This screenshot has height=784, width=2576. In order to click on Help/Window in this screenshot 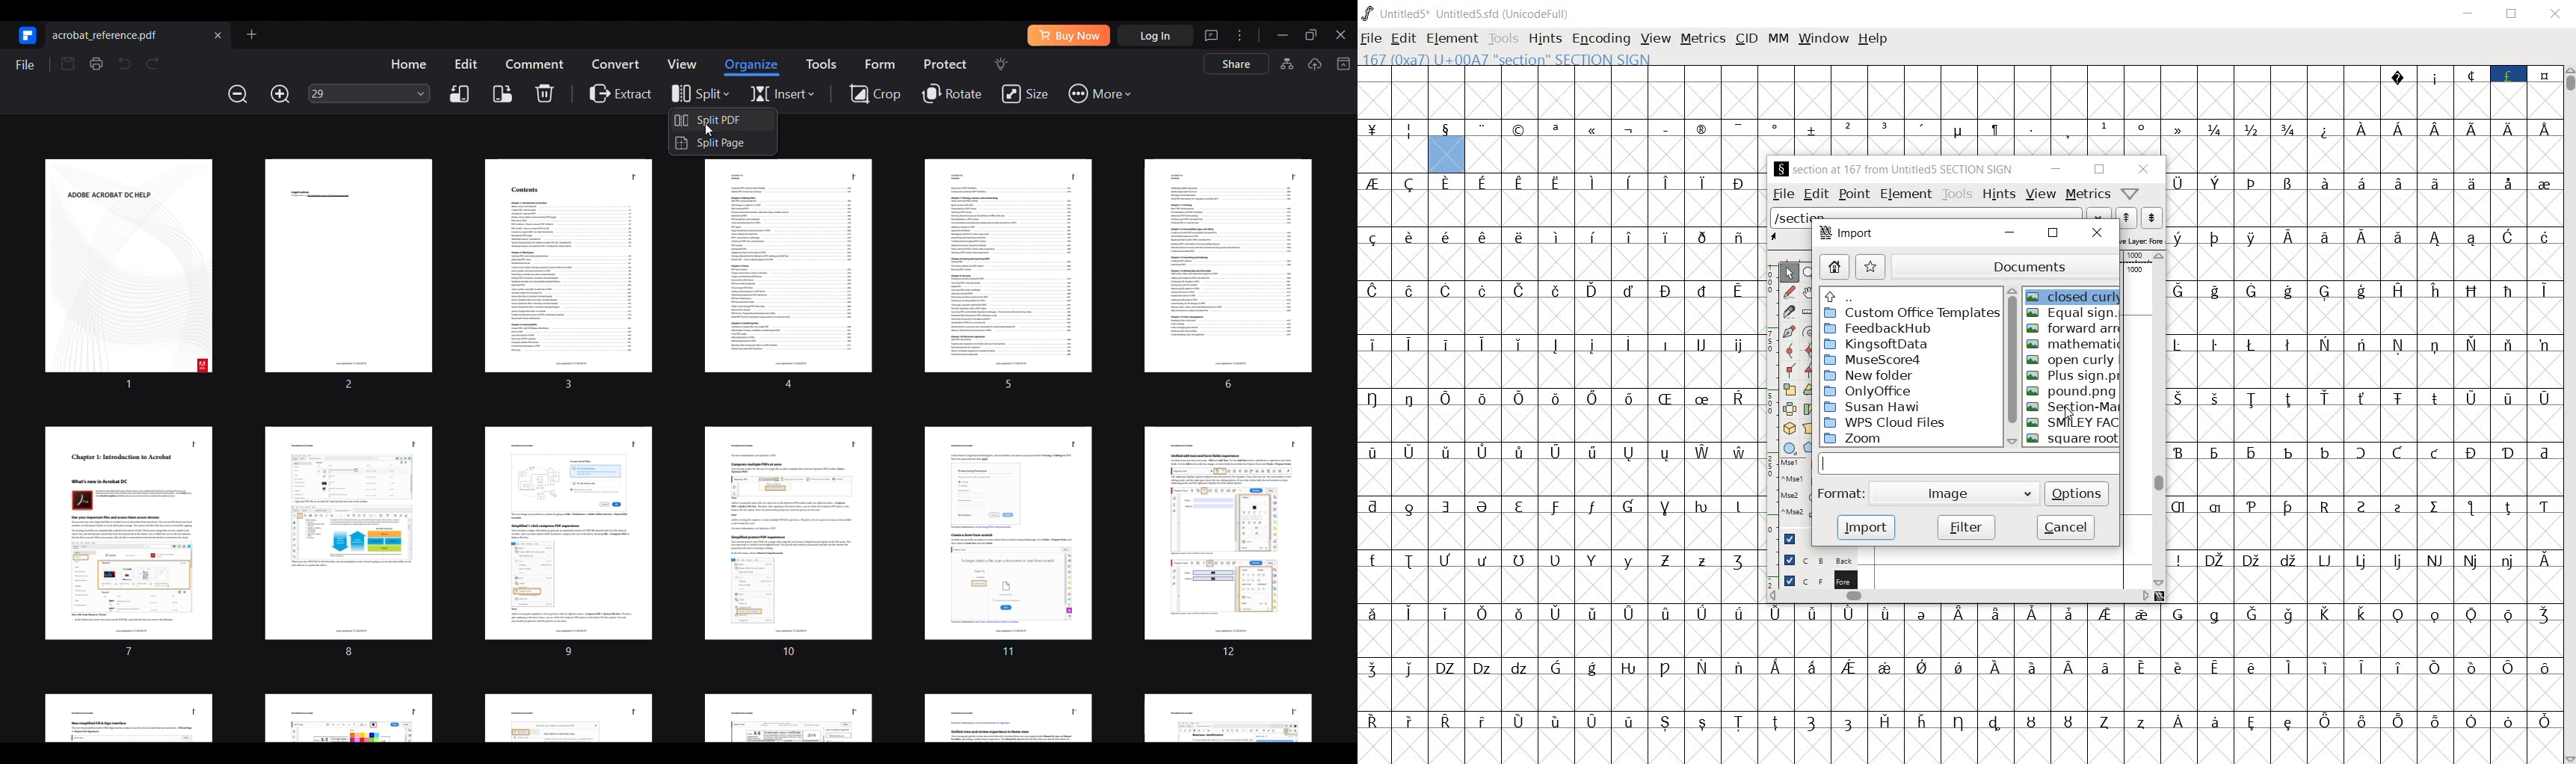, I will do `click(2130, 193)`.